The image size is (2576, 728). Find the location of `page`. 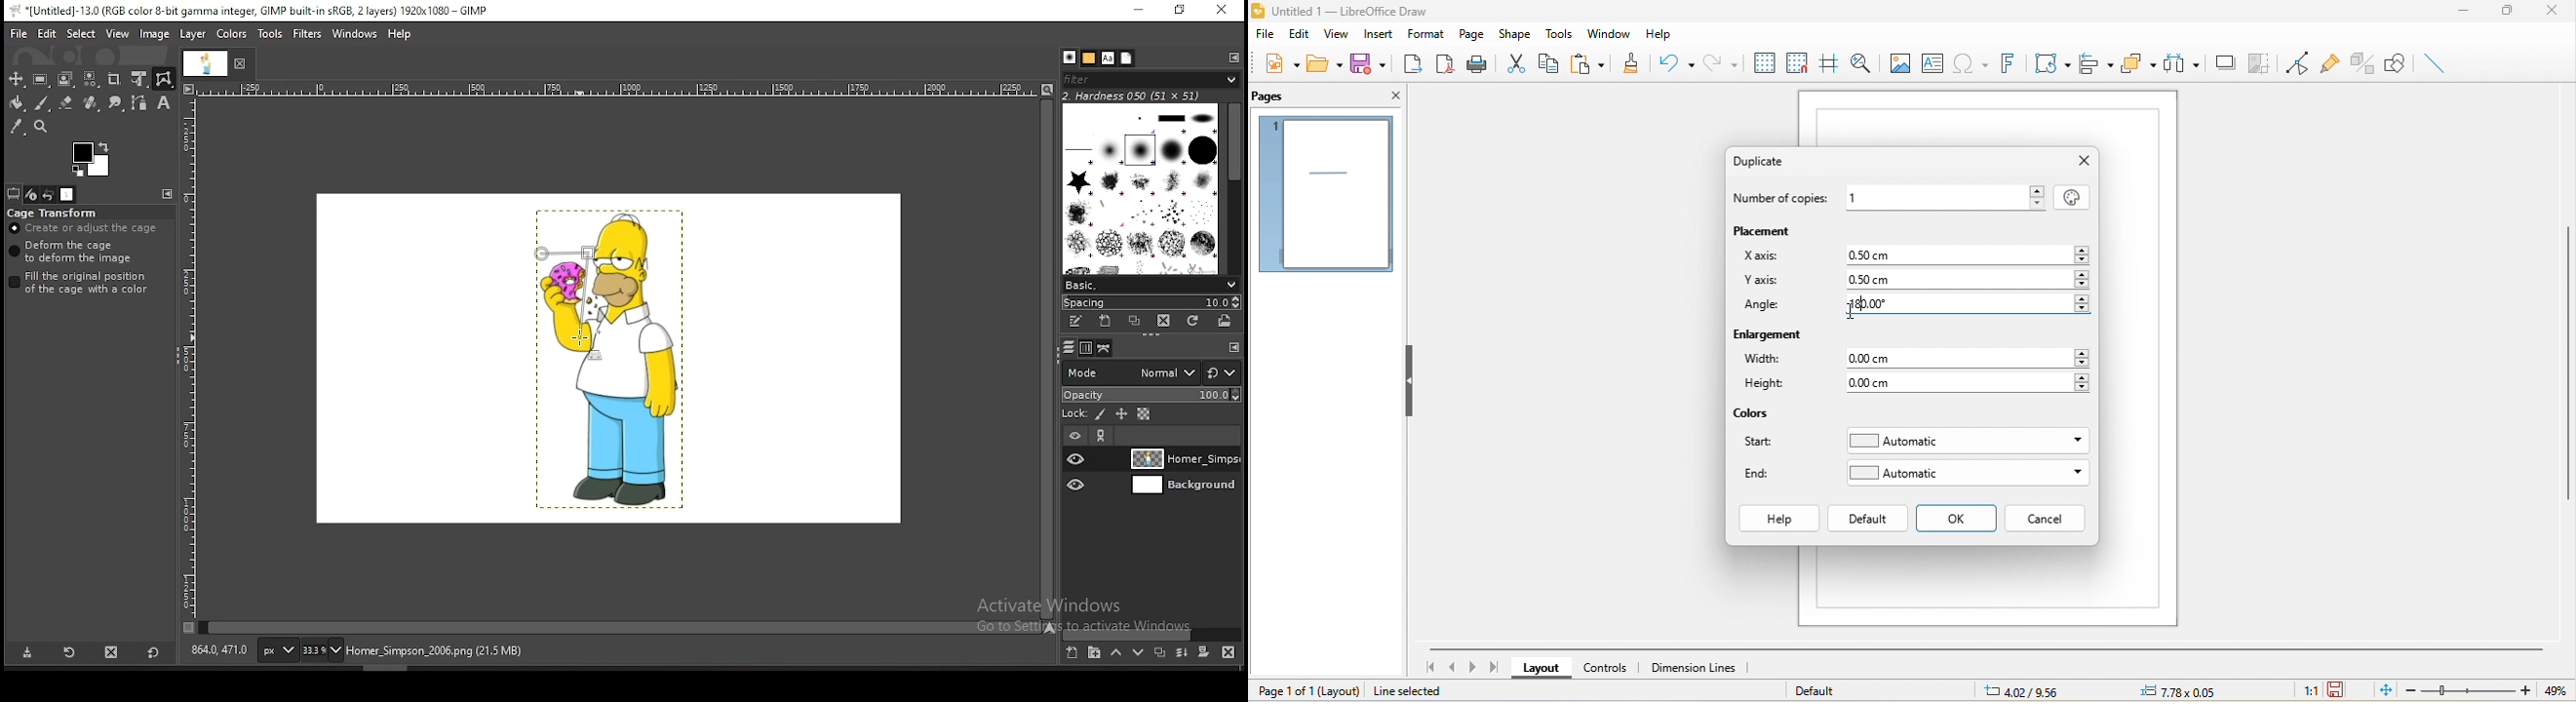

page is located at coordinates (1473, 32).